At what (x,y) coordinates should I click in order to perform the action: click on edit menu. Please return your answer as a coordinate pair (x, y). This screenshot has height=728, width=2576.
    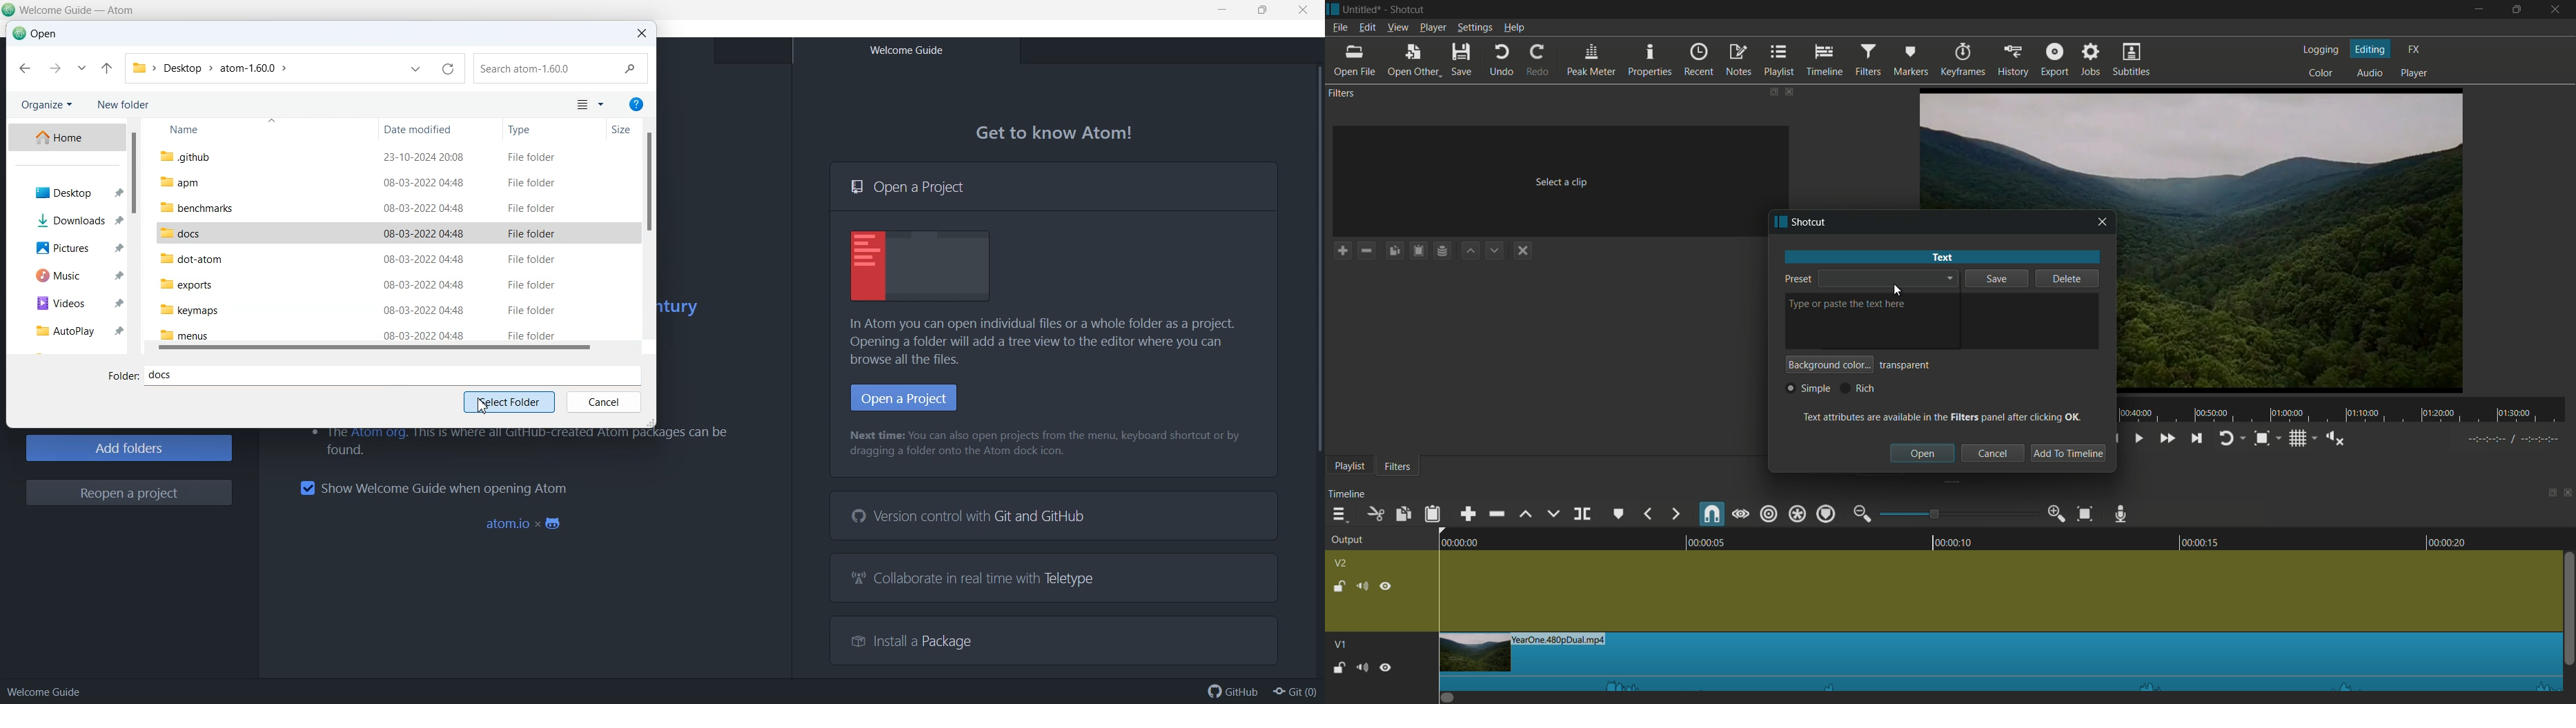
    Looking at the image, I should click on (1367, 27).